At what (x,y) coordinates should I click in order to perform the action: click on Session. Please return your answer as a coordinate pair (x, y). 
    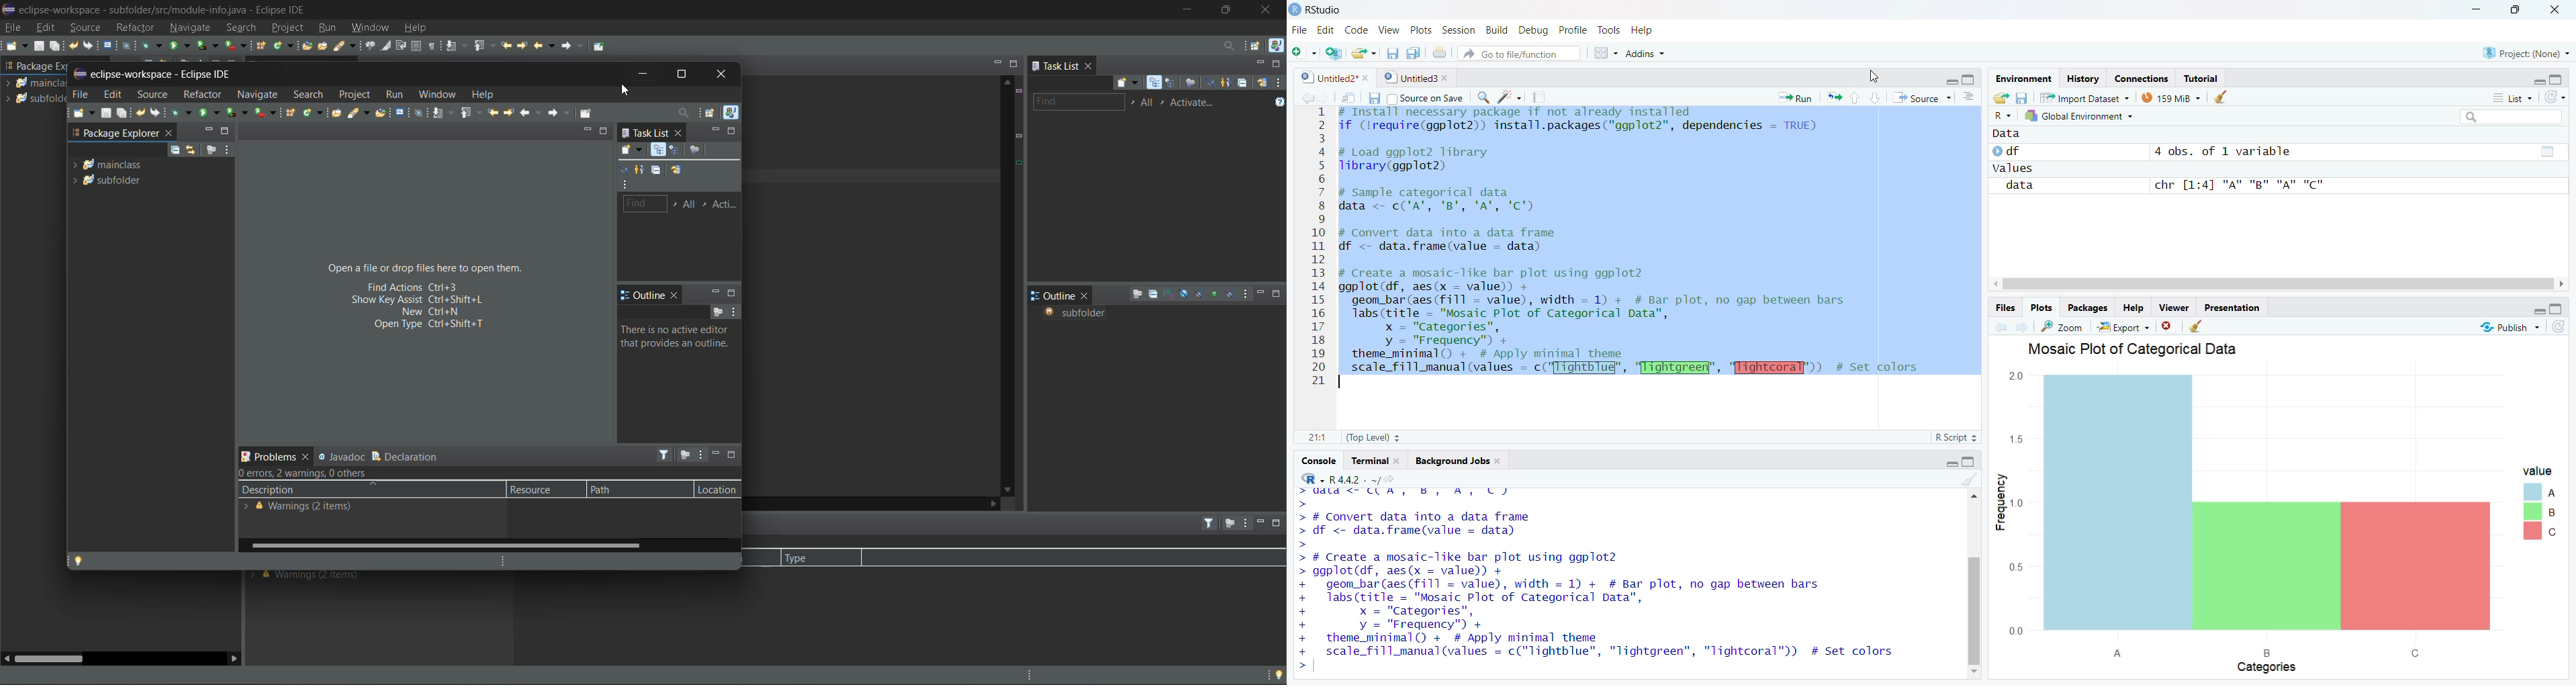
    Looking at the image, I should click on (1459, 32).